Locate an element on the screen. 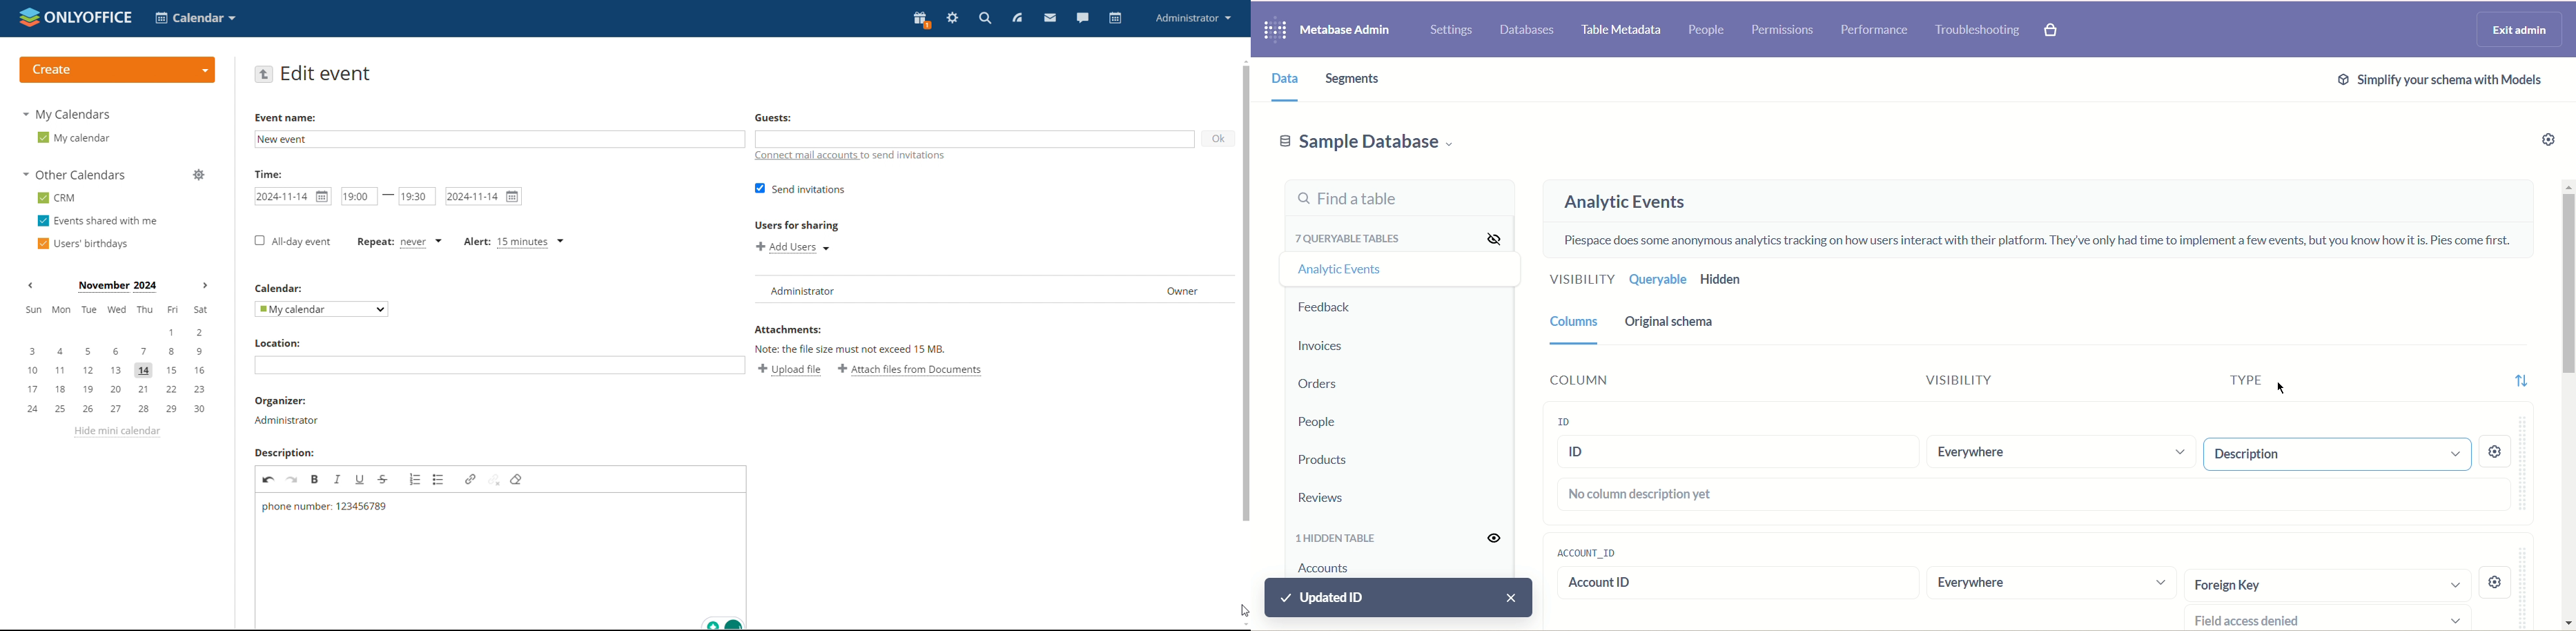 The width and height of the screenshot is (2576, 644). data is located at coordinates (1280, 79).